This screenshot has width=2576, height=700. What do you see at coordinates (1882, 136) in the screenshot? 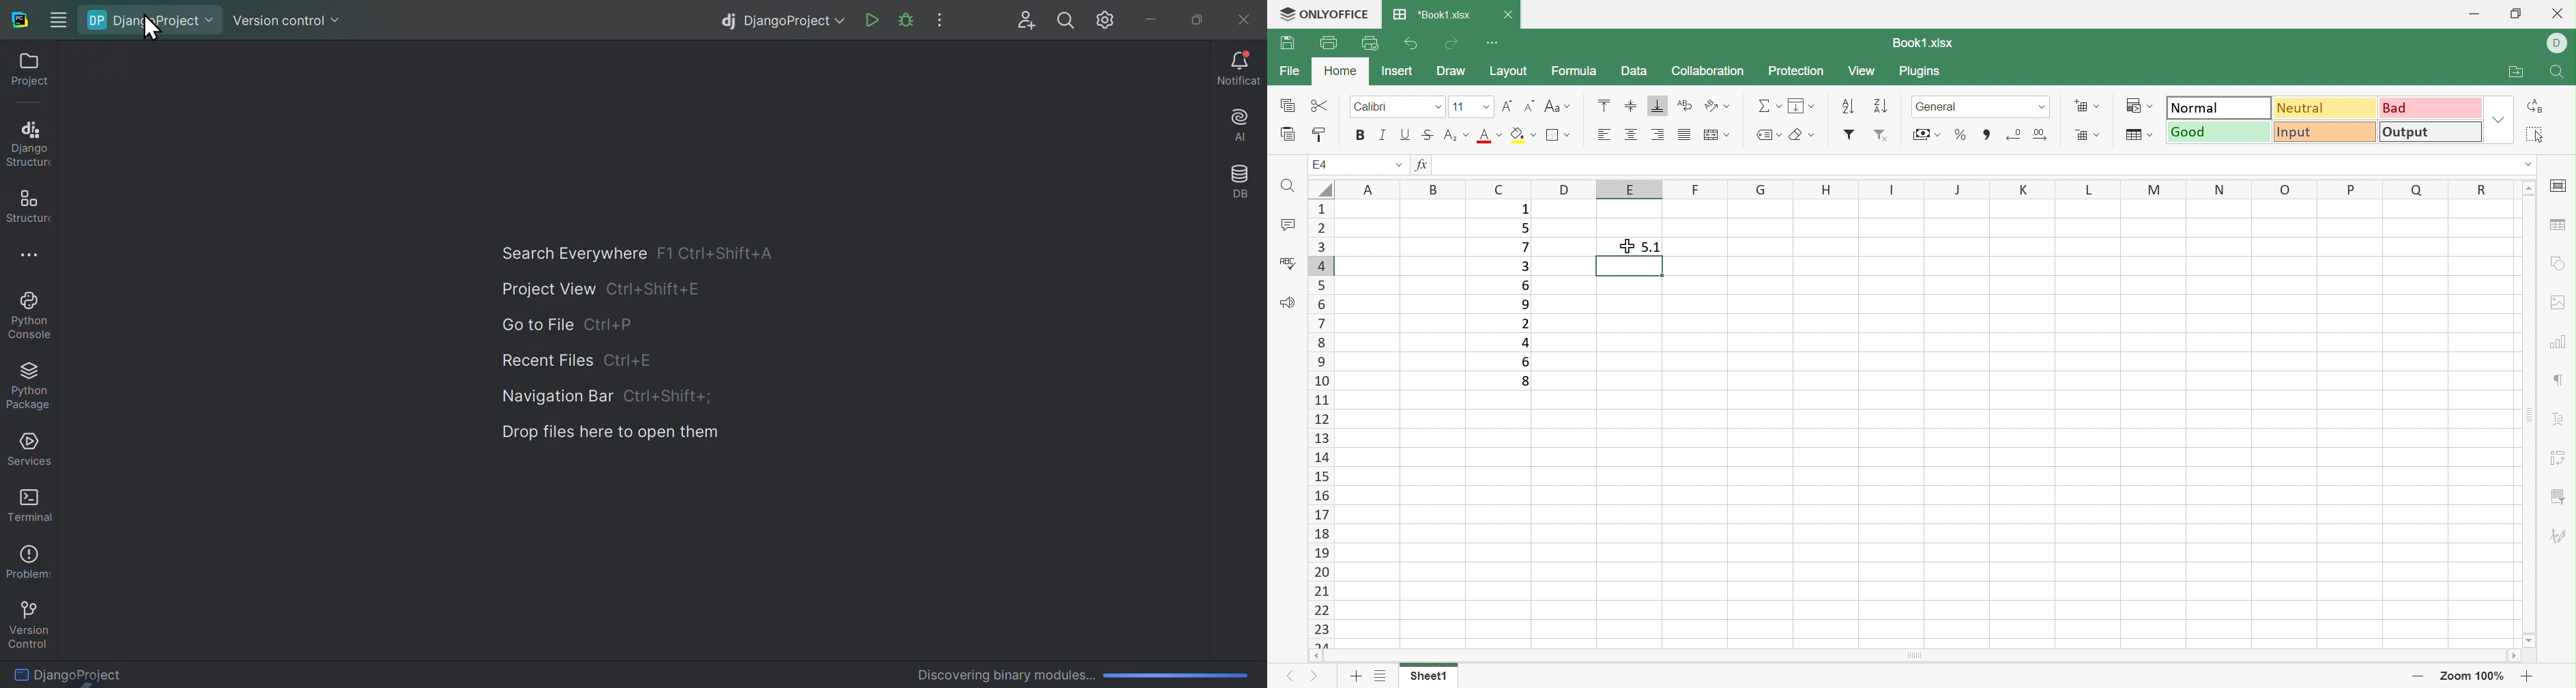
I see `Remove filter` at bounding box center [1882, 136].